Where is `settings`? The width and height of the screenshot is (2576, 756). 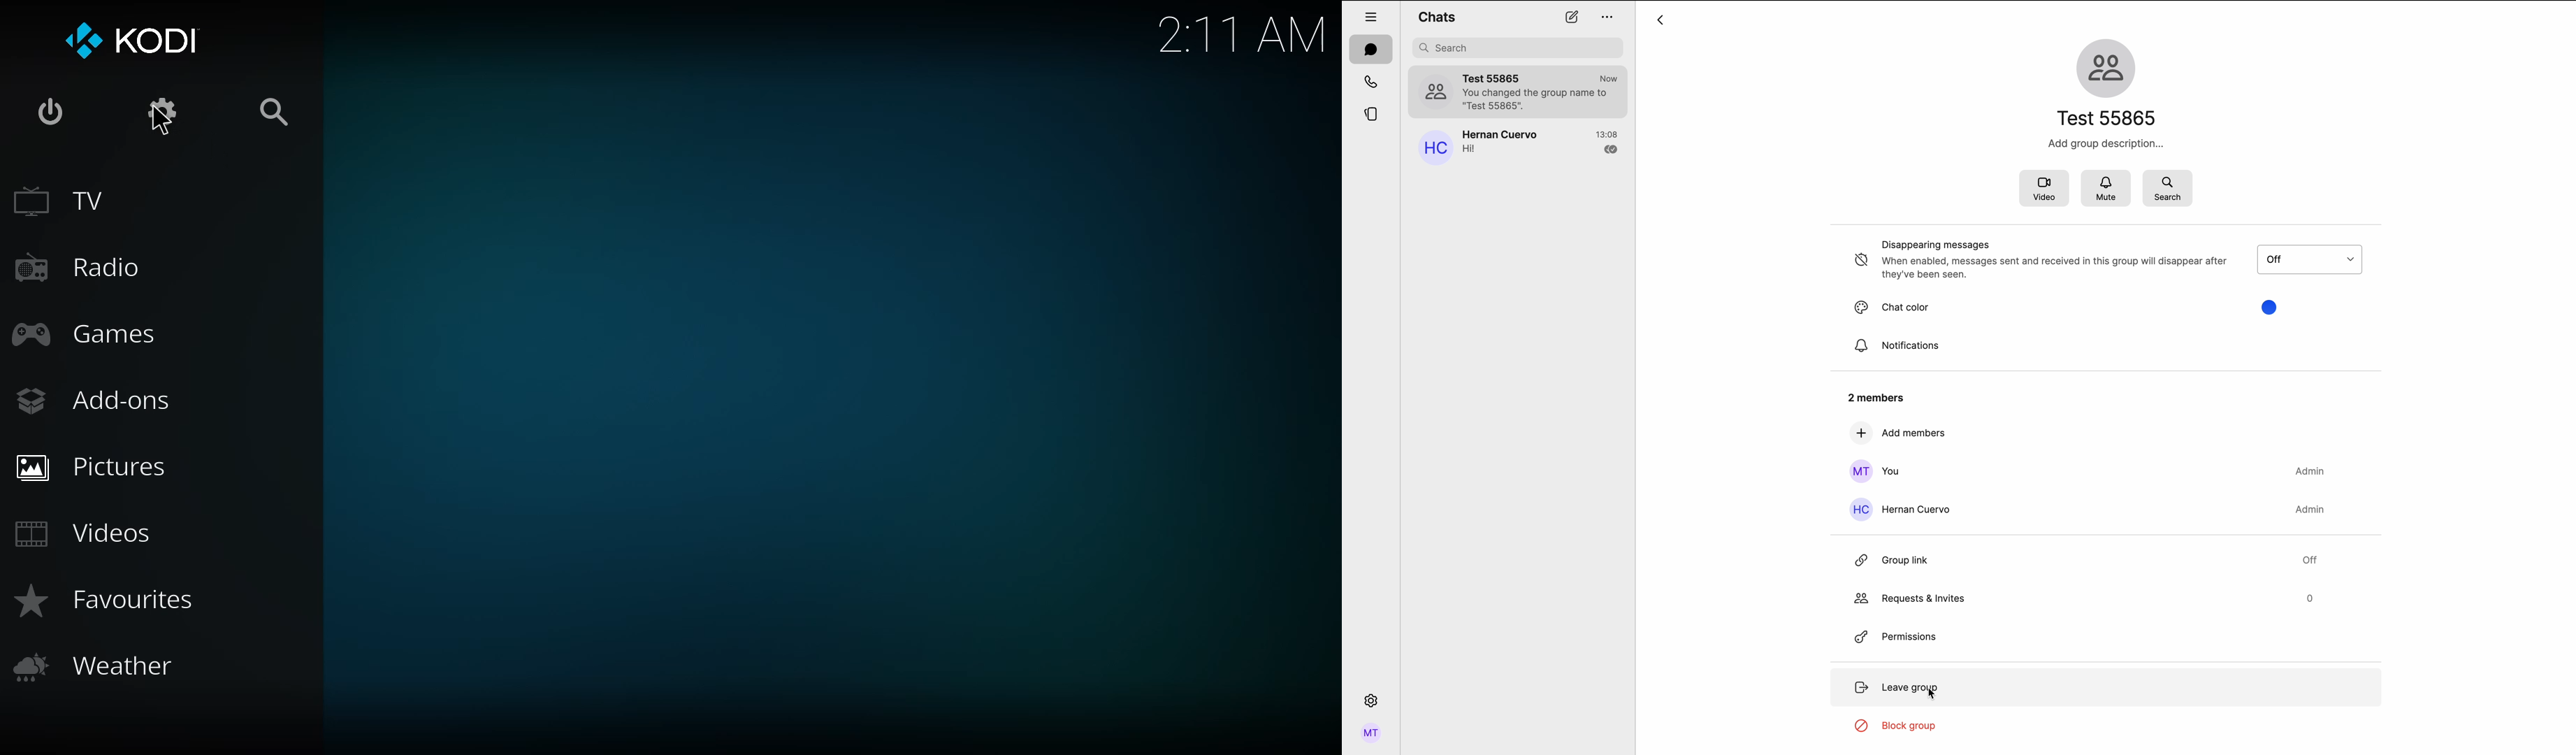
settings is located at coordinates (1372, 699).